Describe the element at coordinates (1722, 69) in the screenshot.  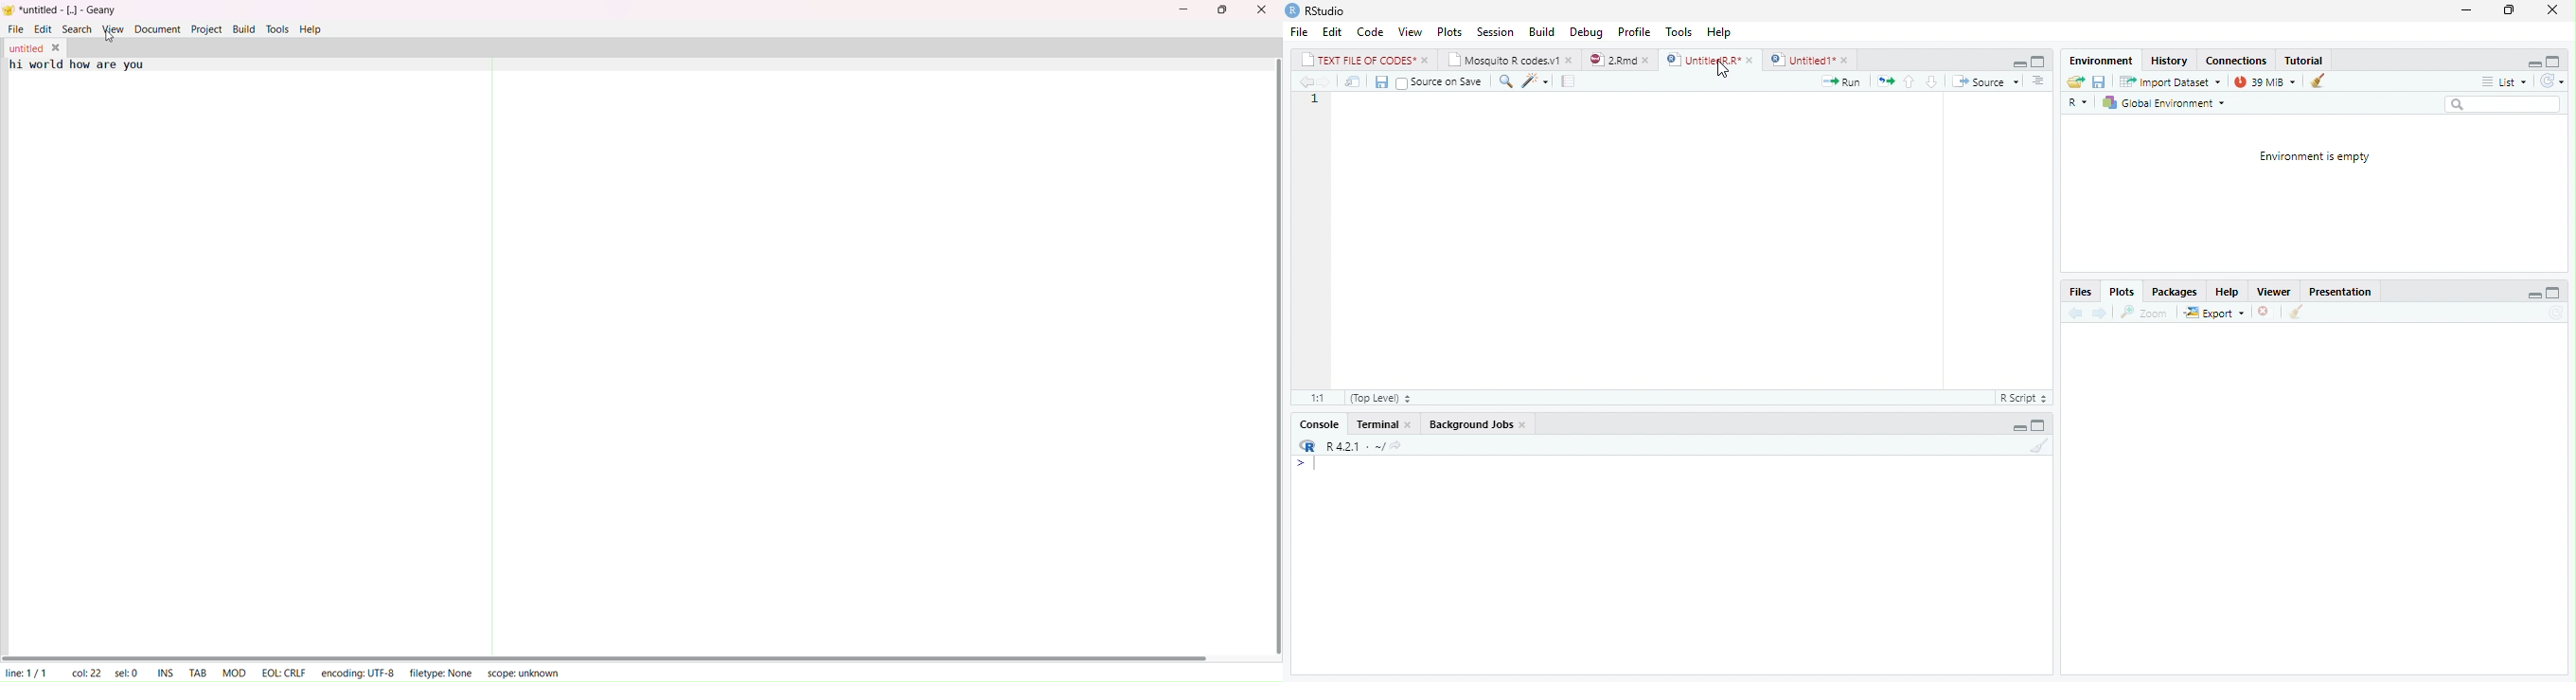
I see `Cursor` at that location.